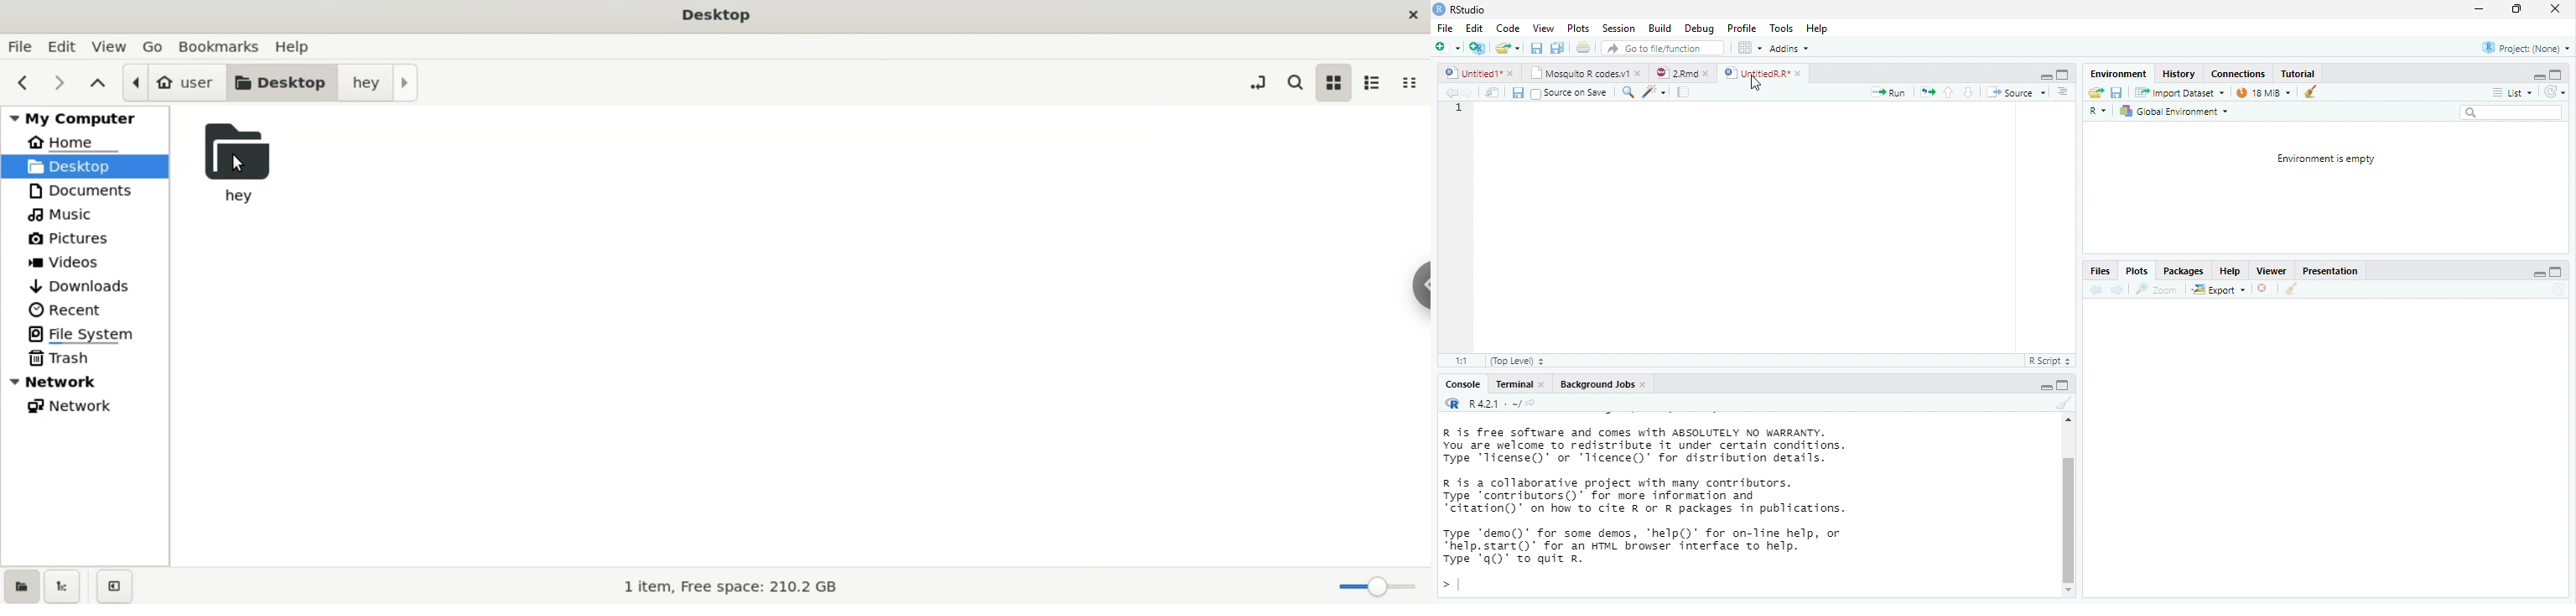 This screenshot has height=616, width=2576. What do you see at coordinates (2540, 276) in the screenshot?
I see `minimize` at bounding box center [2540, 276].